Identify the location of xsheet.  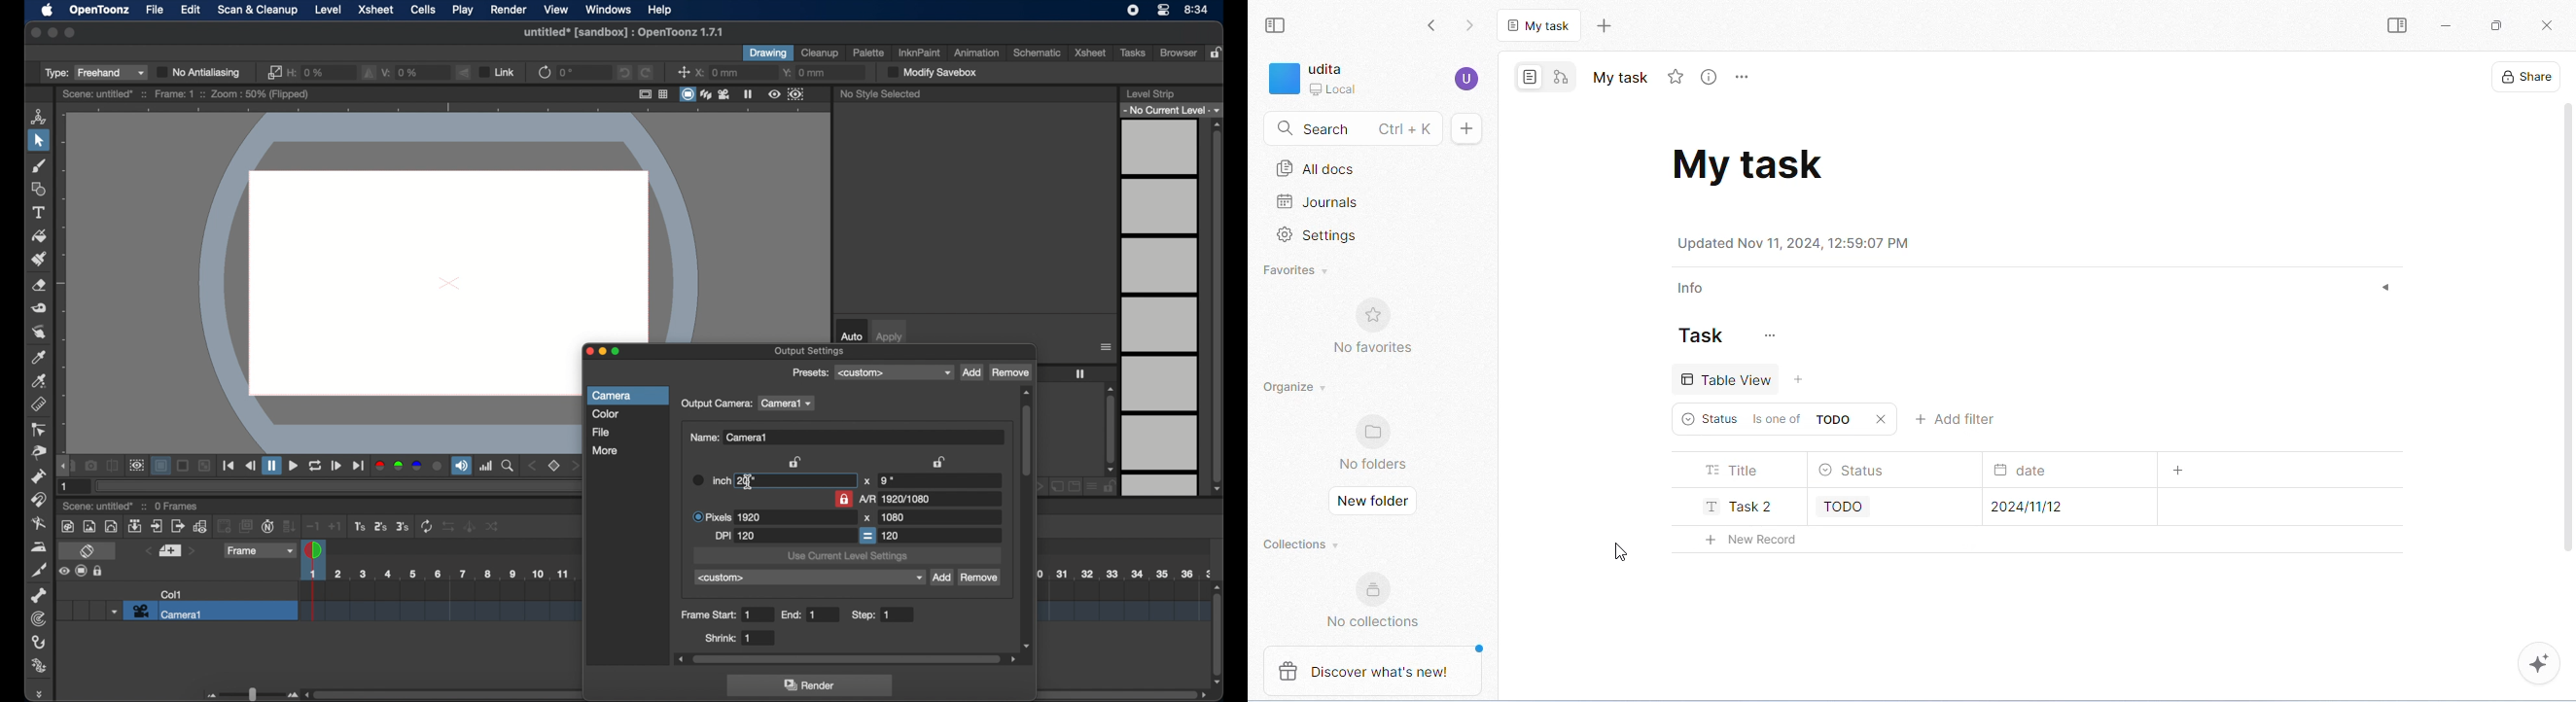
(1091, 52).